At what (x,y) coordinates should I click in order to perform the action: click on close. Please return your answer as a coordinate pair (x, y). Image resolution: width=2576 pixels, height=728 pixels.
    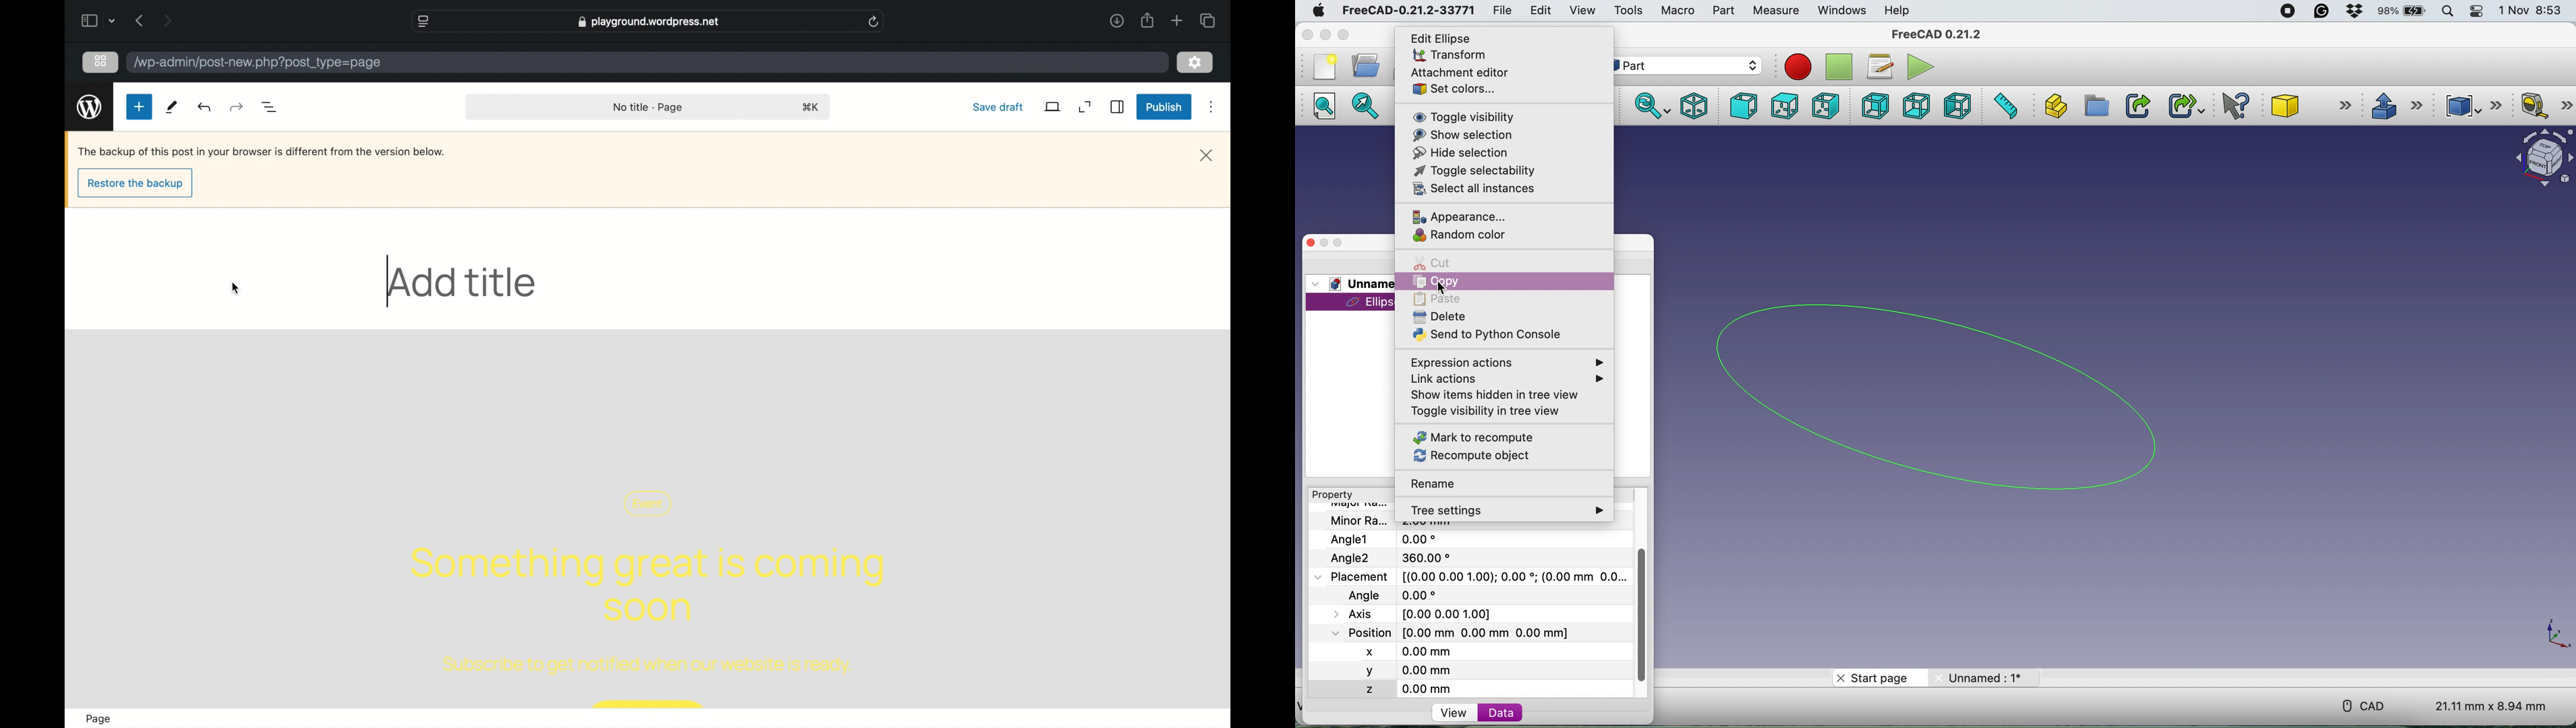
    Looking at the image, I should click on (1207, 155).